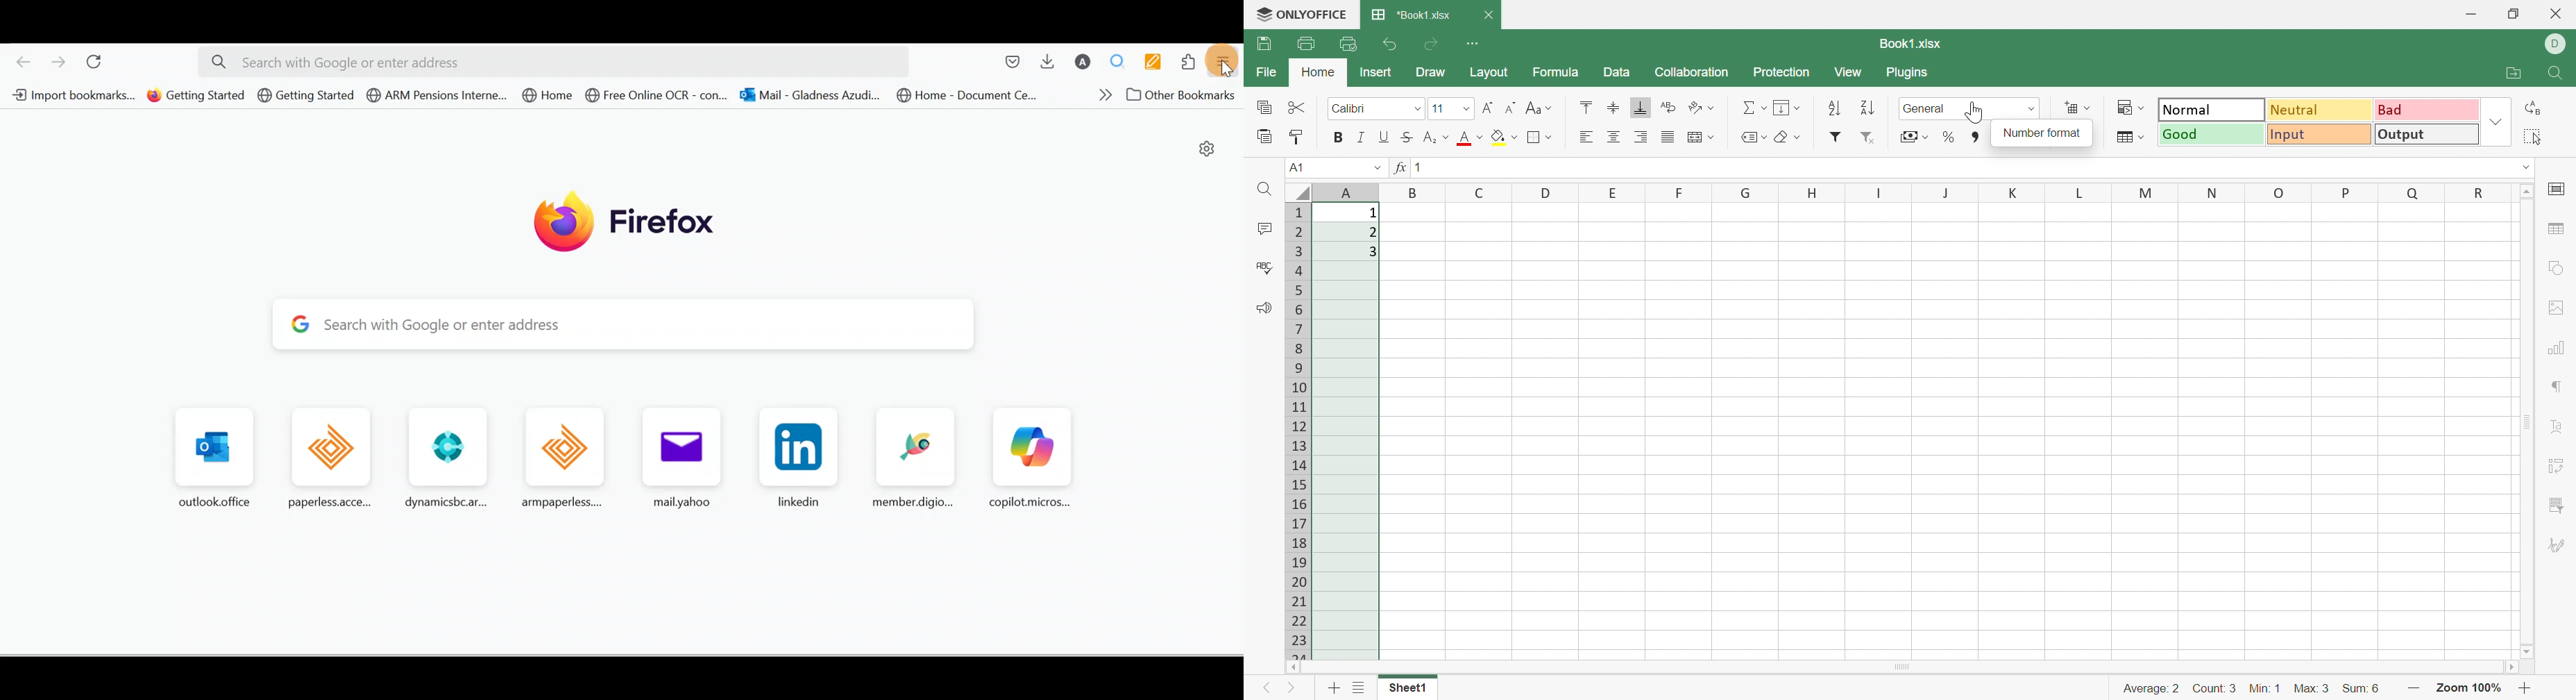 This screenshot has height=700, width=2576. I want to click on Font, so click(1471, 138).